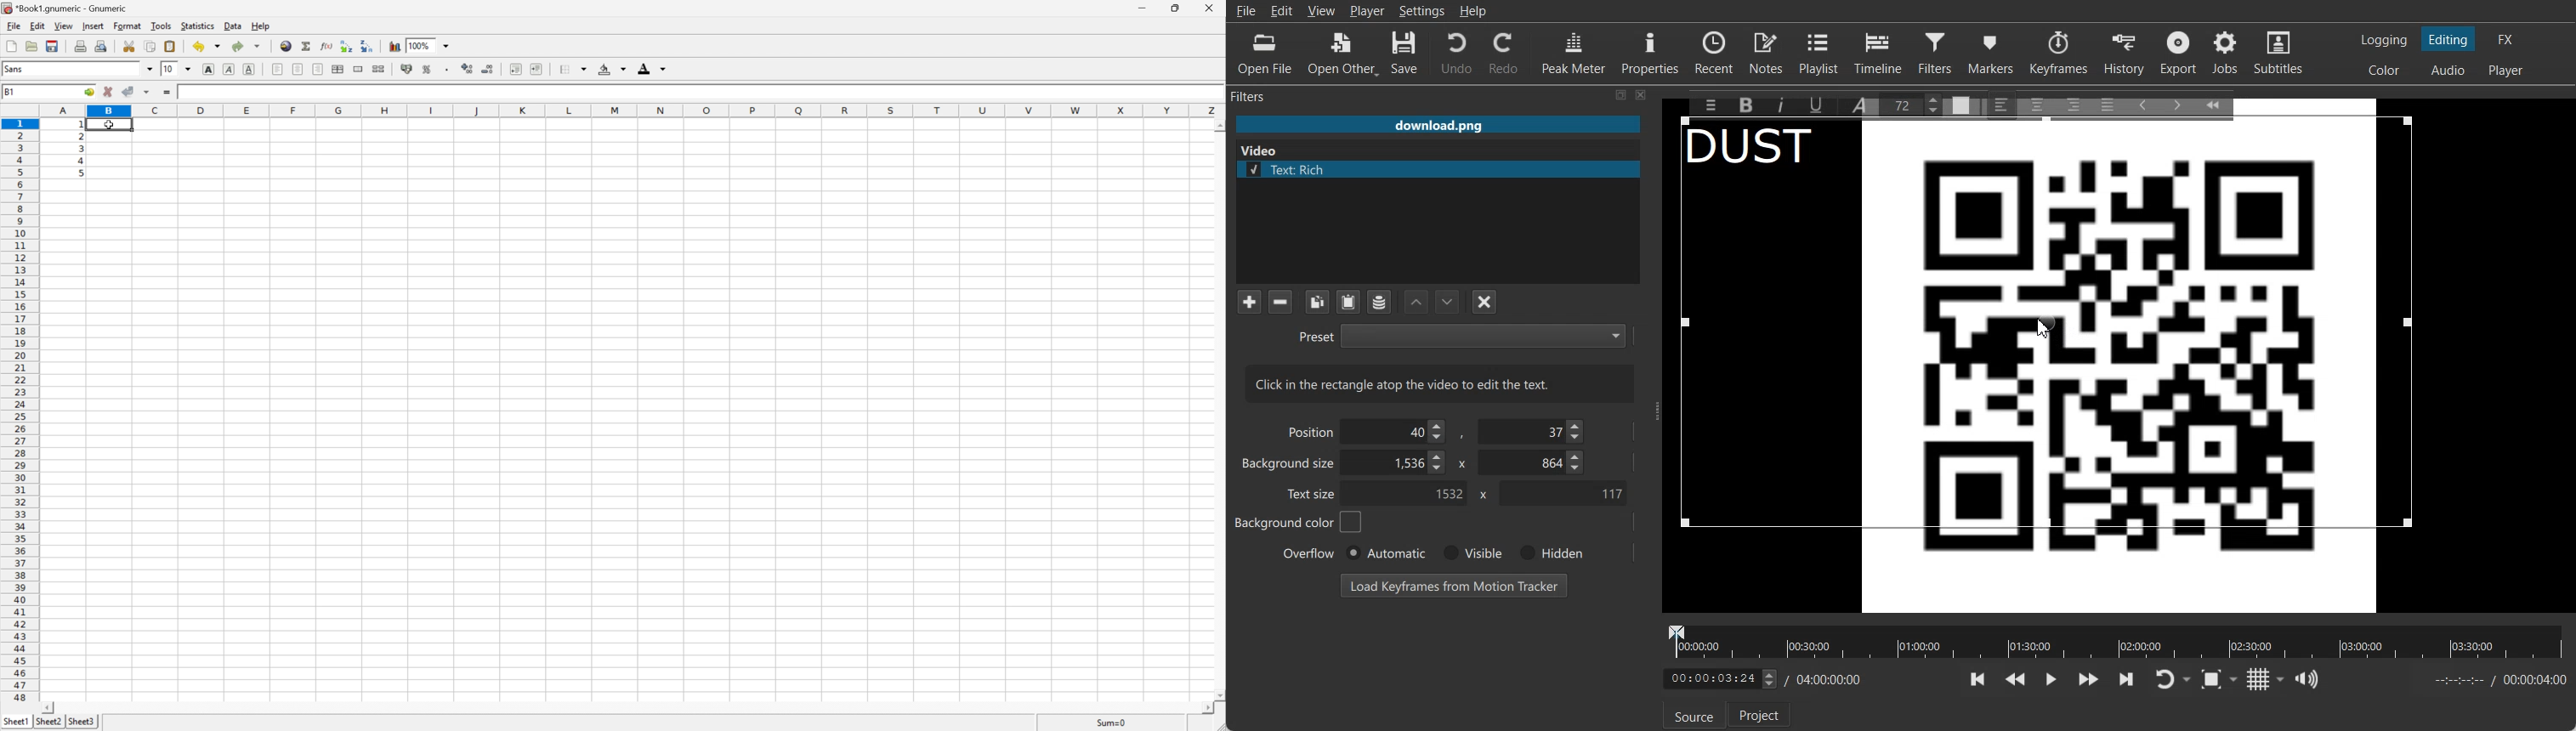 Image resolution: width=2576 pixels, height=756 pixels. Describe the element at coordinates (1915, 104) in the screenshot. I see `Text Size` at that location.